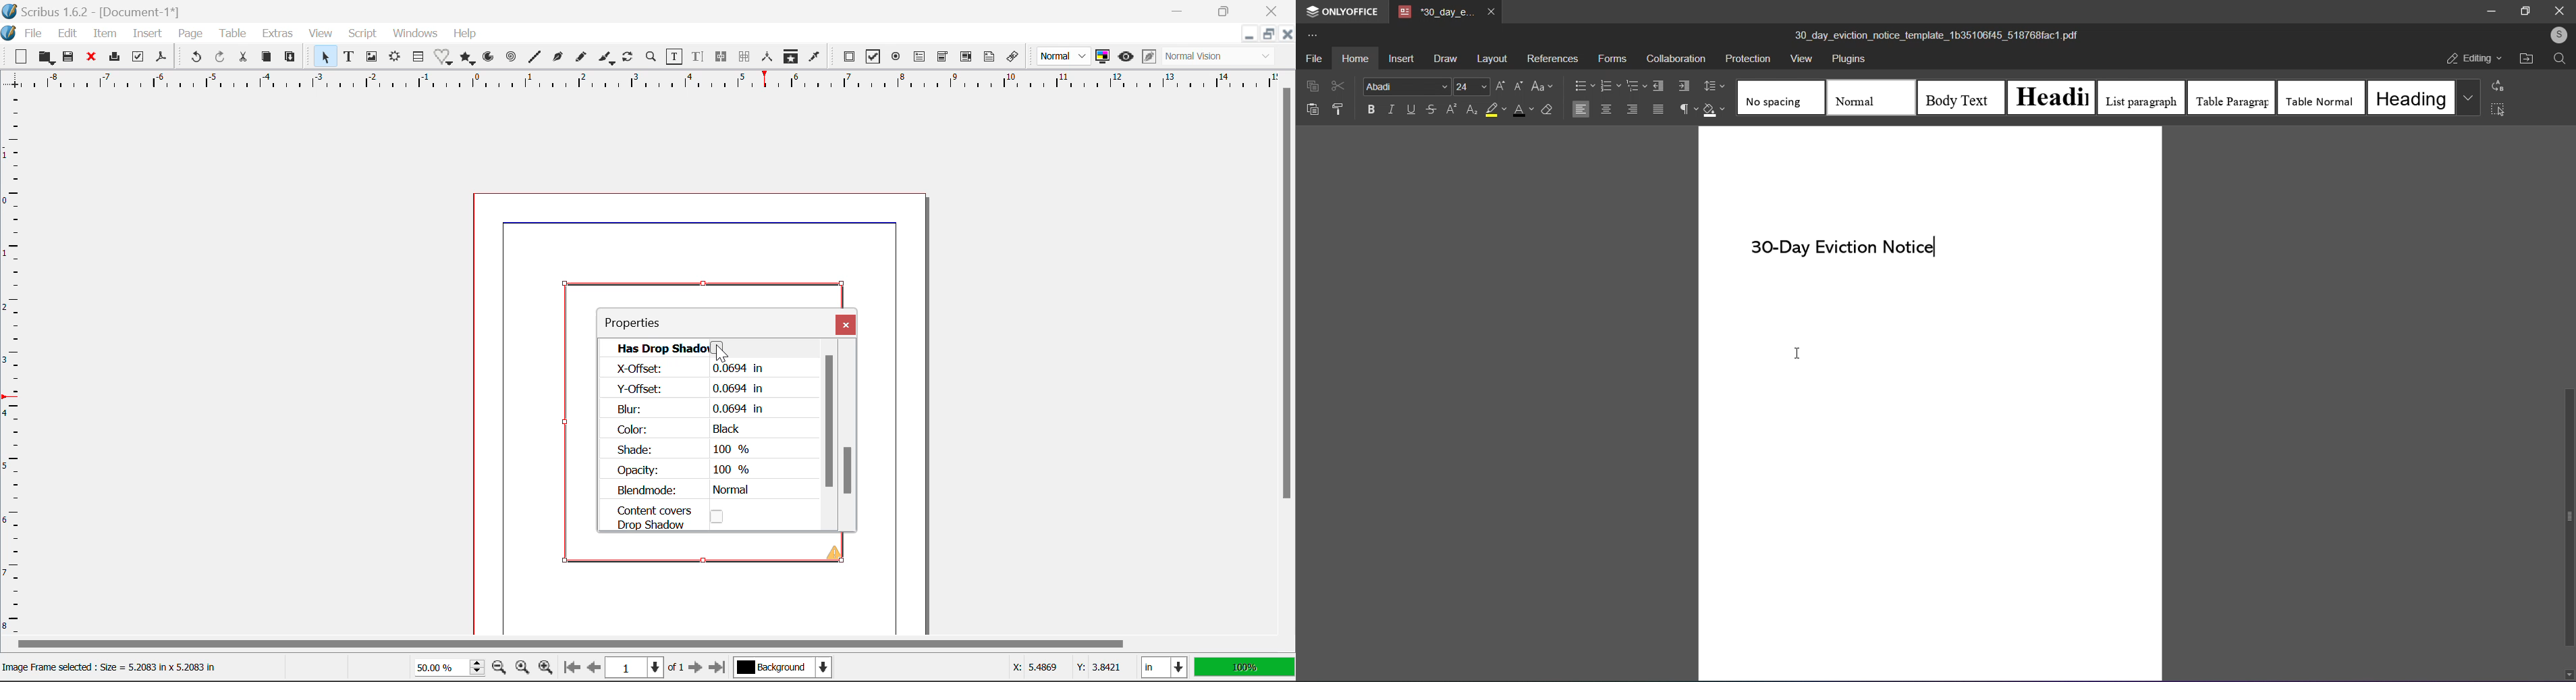  What do you see at coordinates (221, 58) in the screenshot?
I see `Redo` at bounding box center [221, 58].